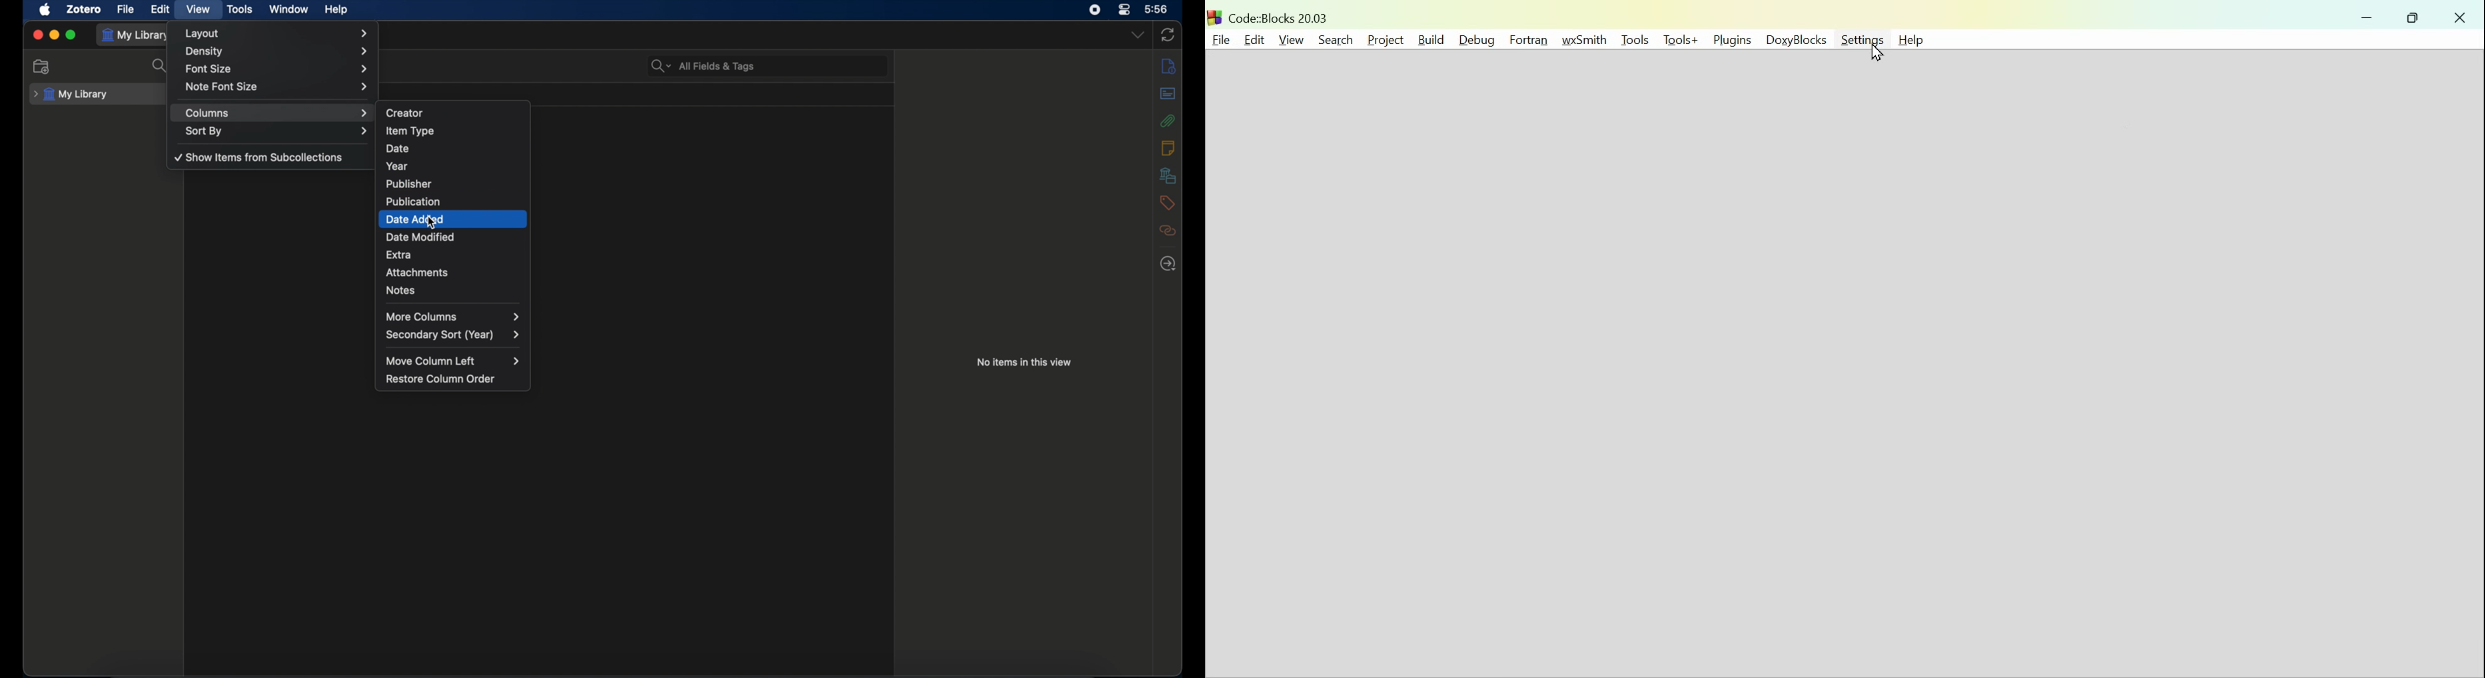  I want to click on time, so click(1157, 9).